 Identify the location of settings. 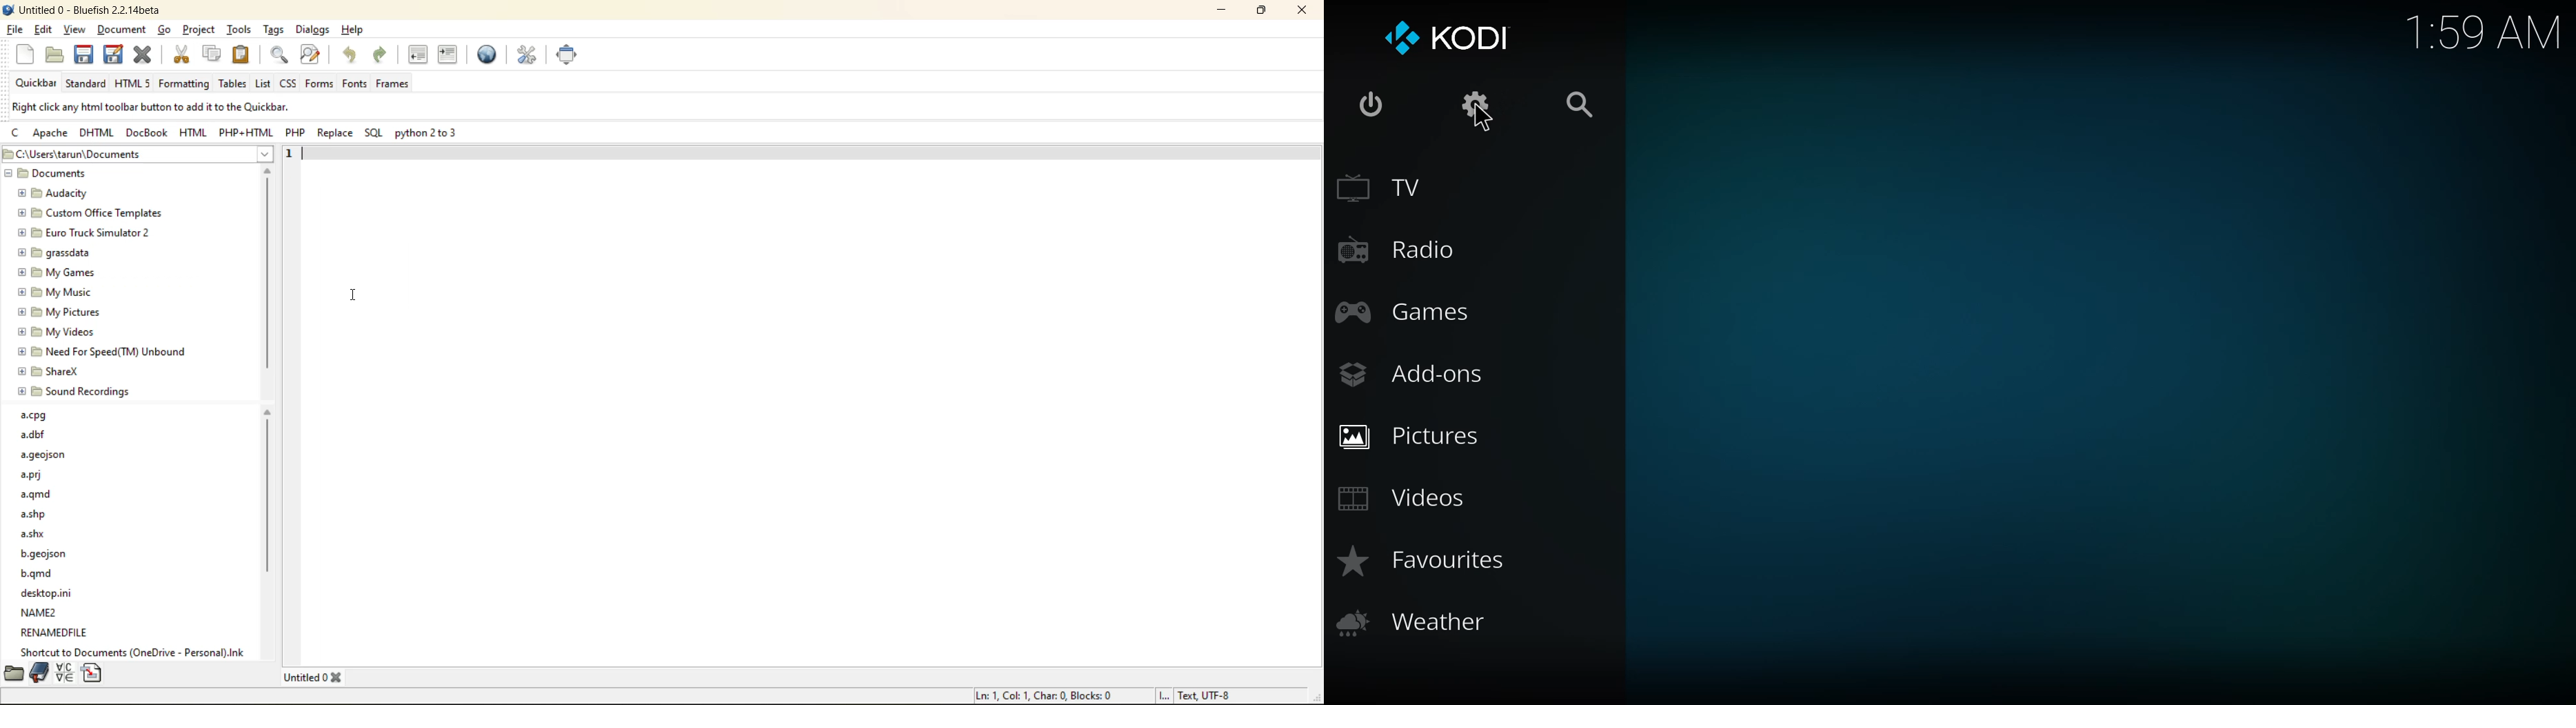
(1473, 101).